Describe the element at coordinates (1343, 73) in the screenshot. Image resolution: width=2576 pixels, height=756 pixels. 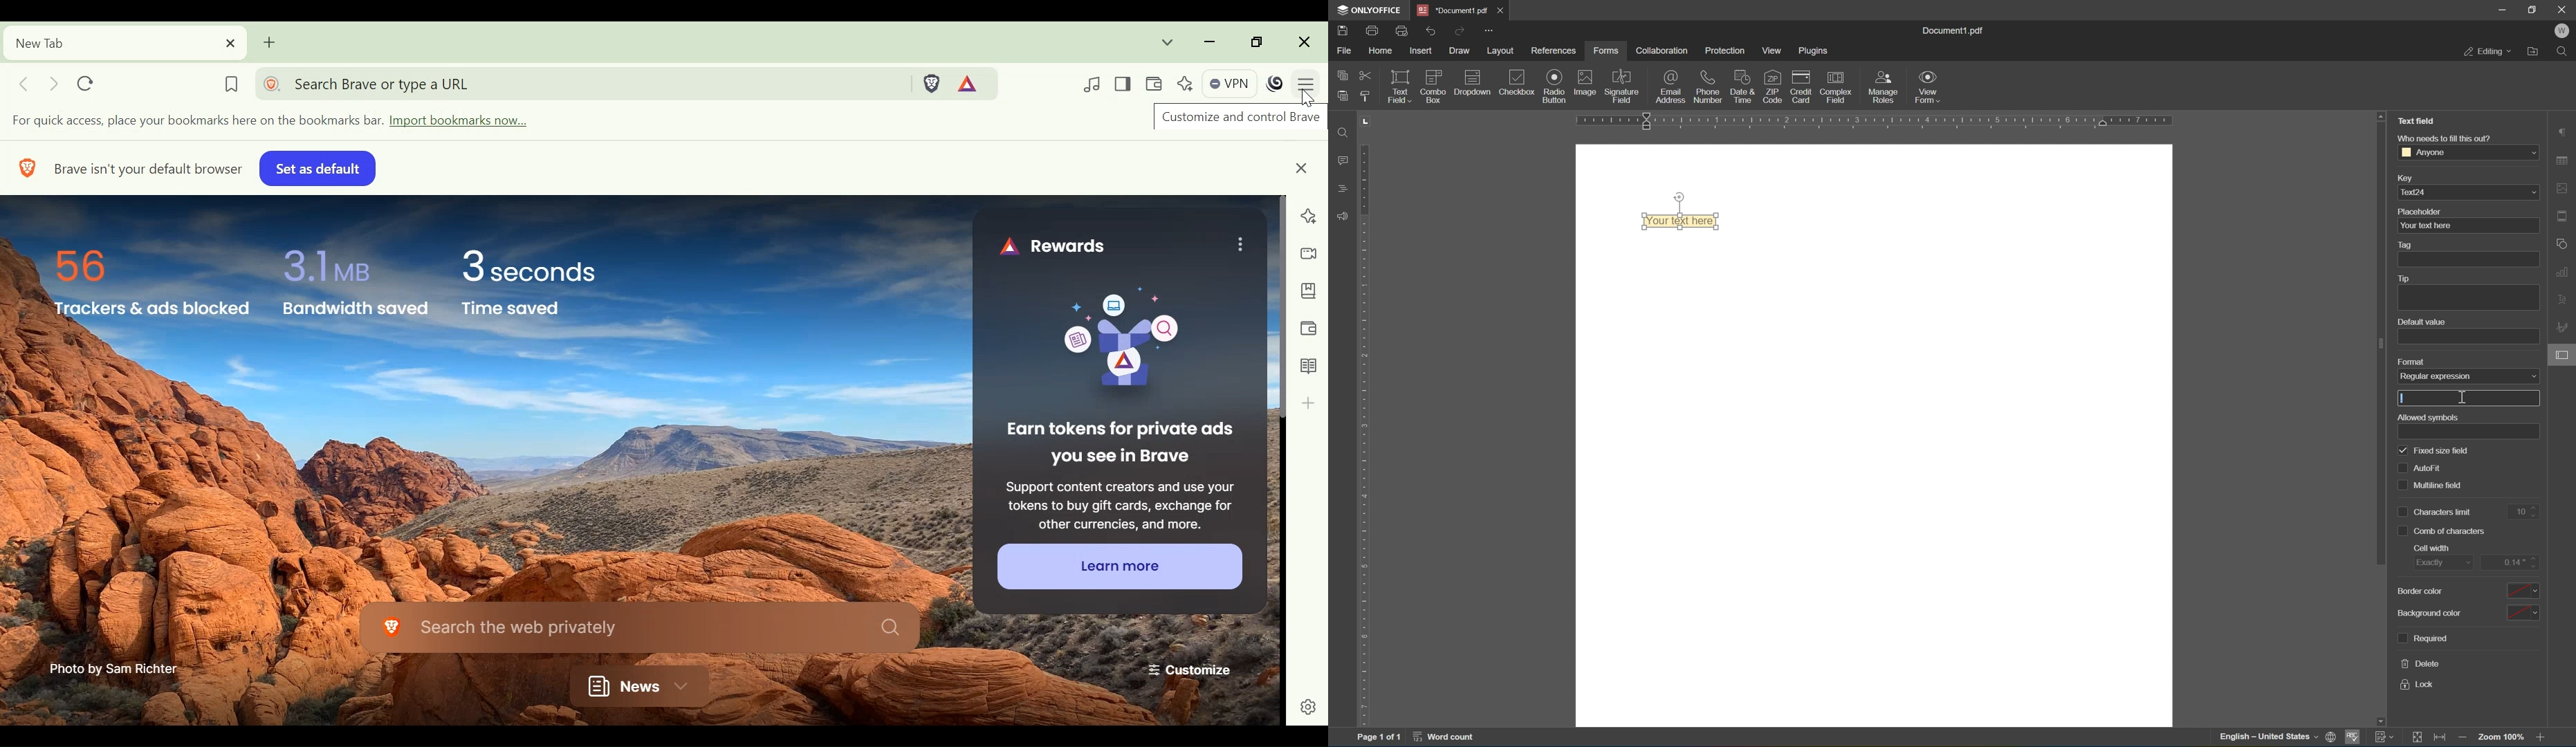
I see `copy` at that location.